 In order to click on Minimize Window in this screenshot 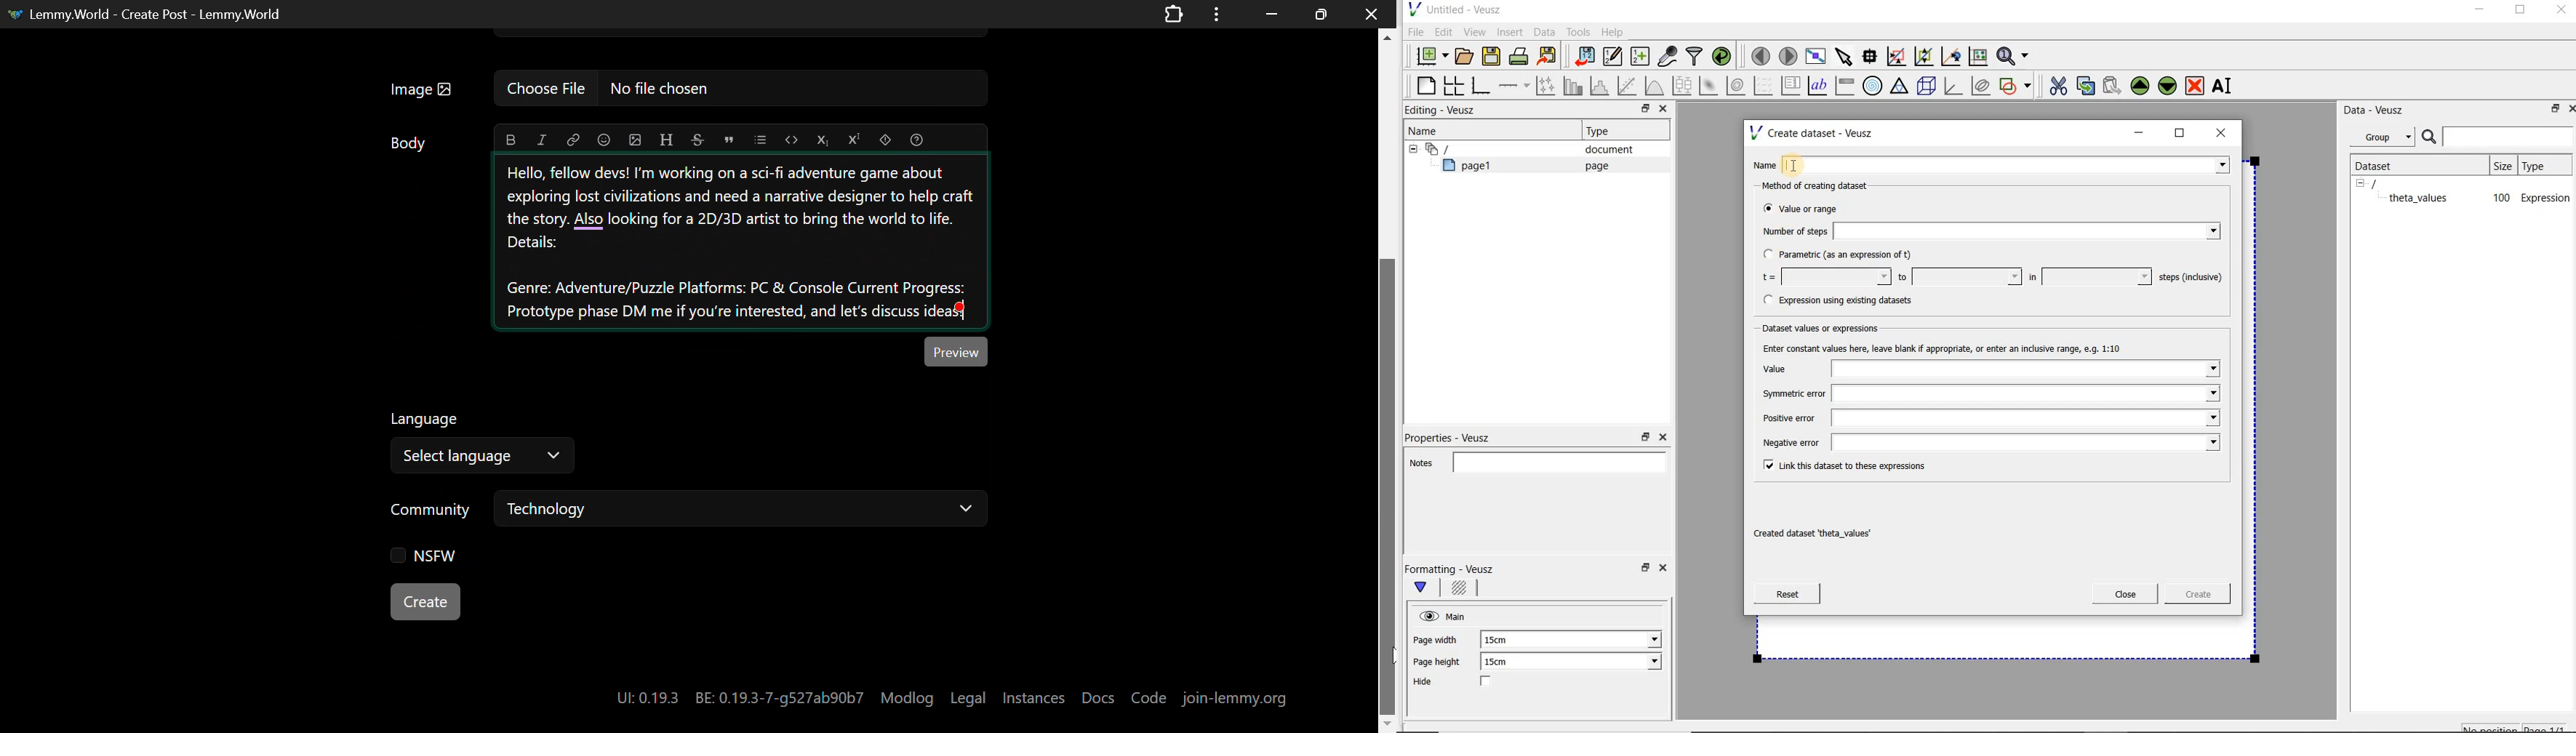, I will do `click(1318, 14)`.